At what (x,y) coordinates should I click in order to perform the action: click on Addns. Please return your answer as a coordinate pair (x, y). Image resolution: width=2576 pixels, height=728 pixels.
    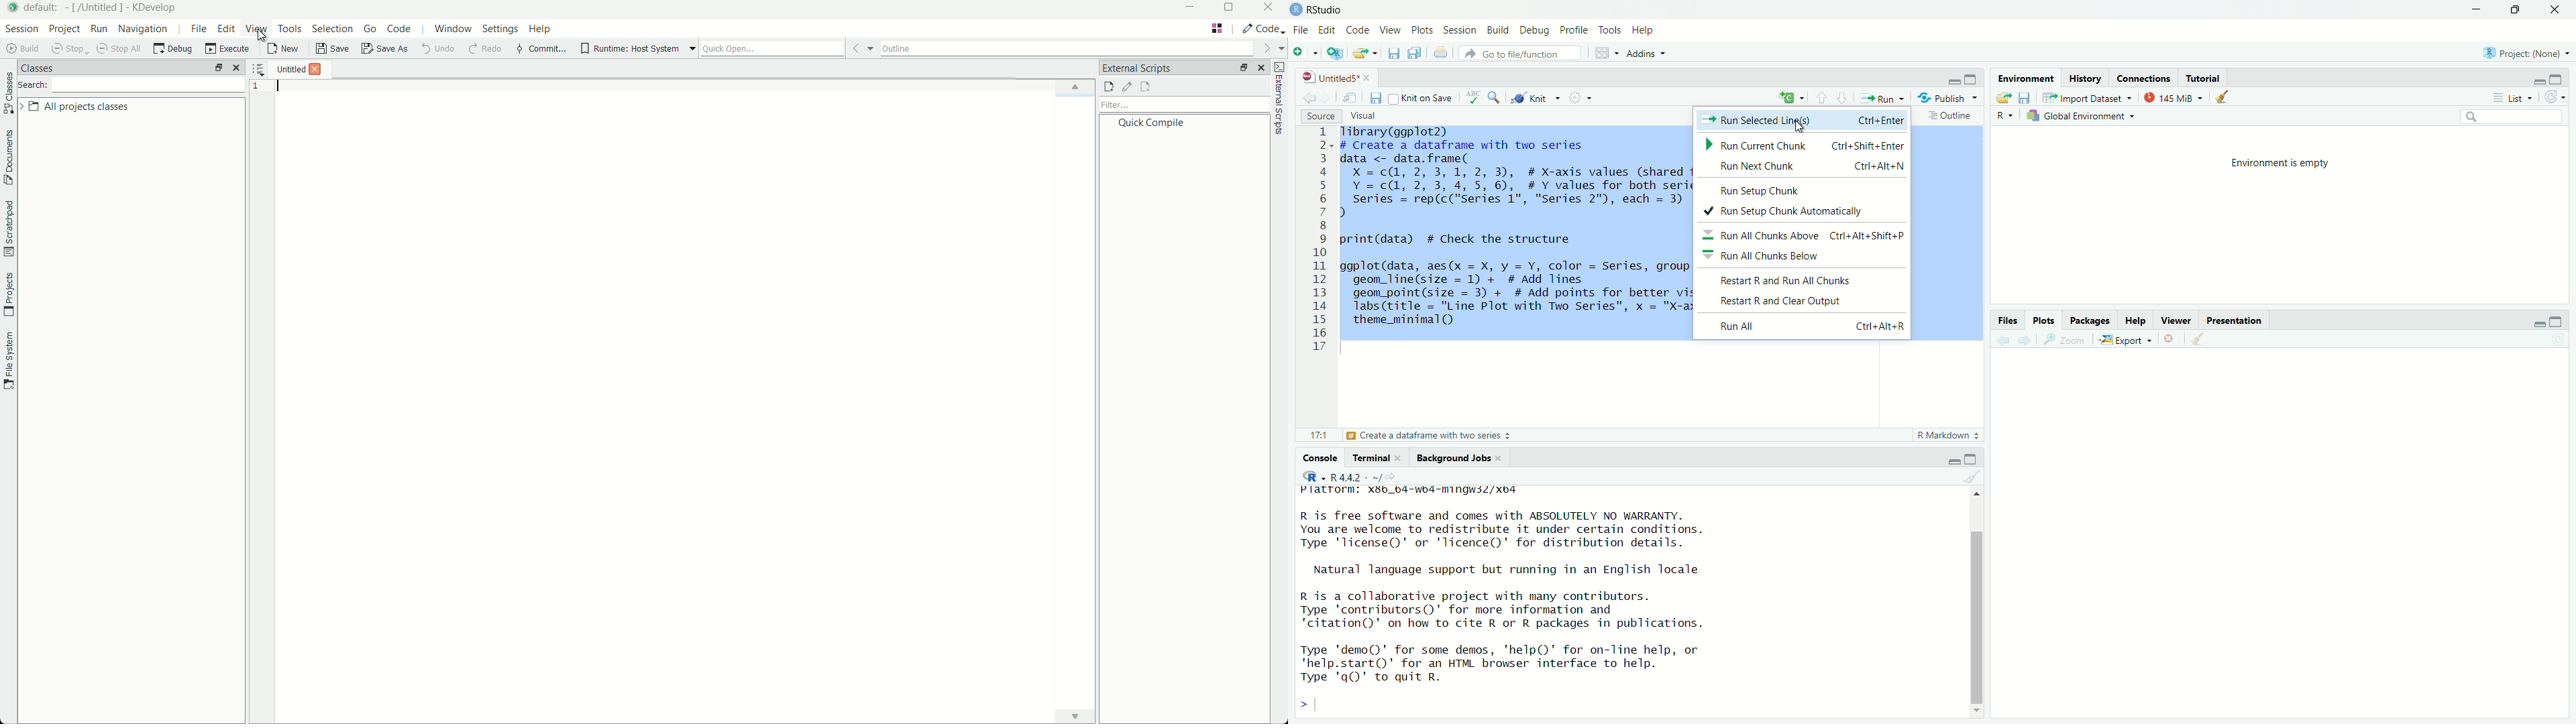
    Looking at the image, I should click on (1650, 56).